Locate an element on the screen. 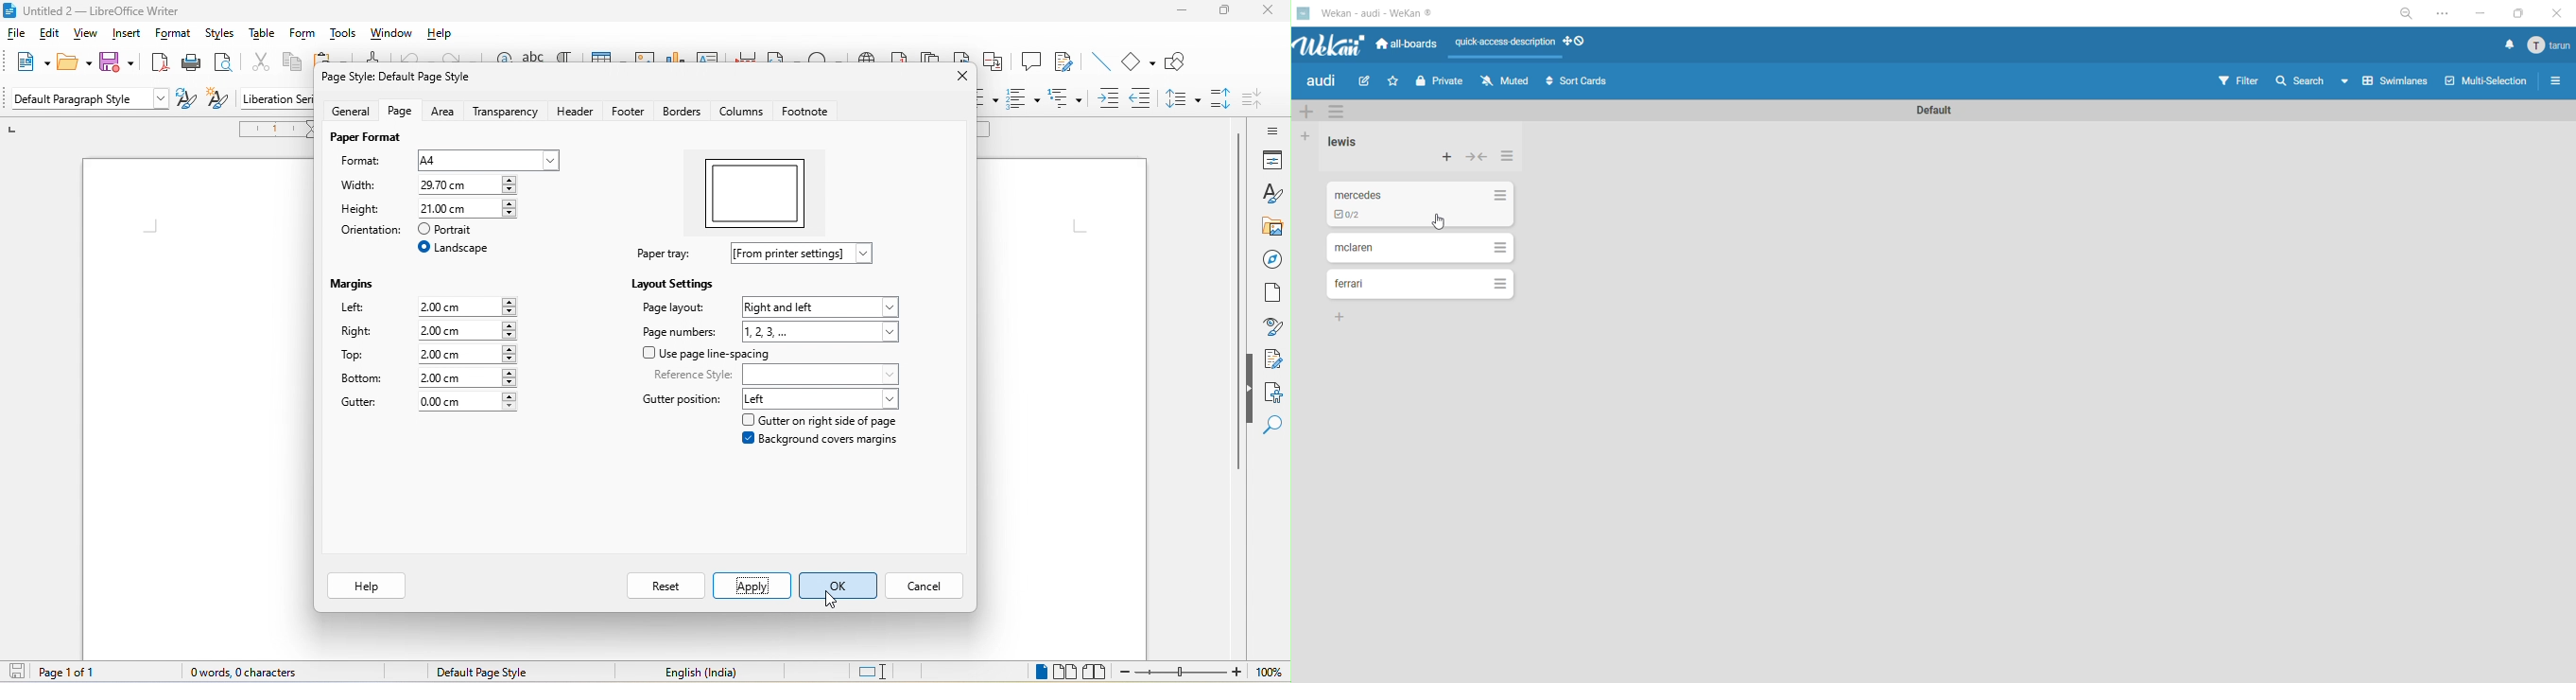 This screenshot has height=700, width=2576. update selected style is located at coordinates (184, 100).